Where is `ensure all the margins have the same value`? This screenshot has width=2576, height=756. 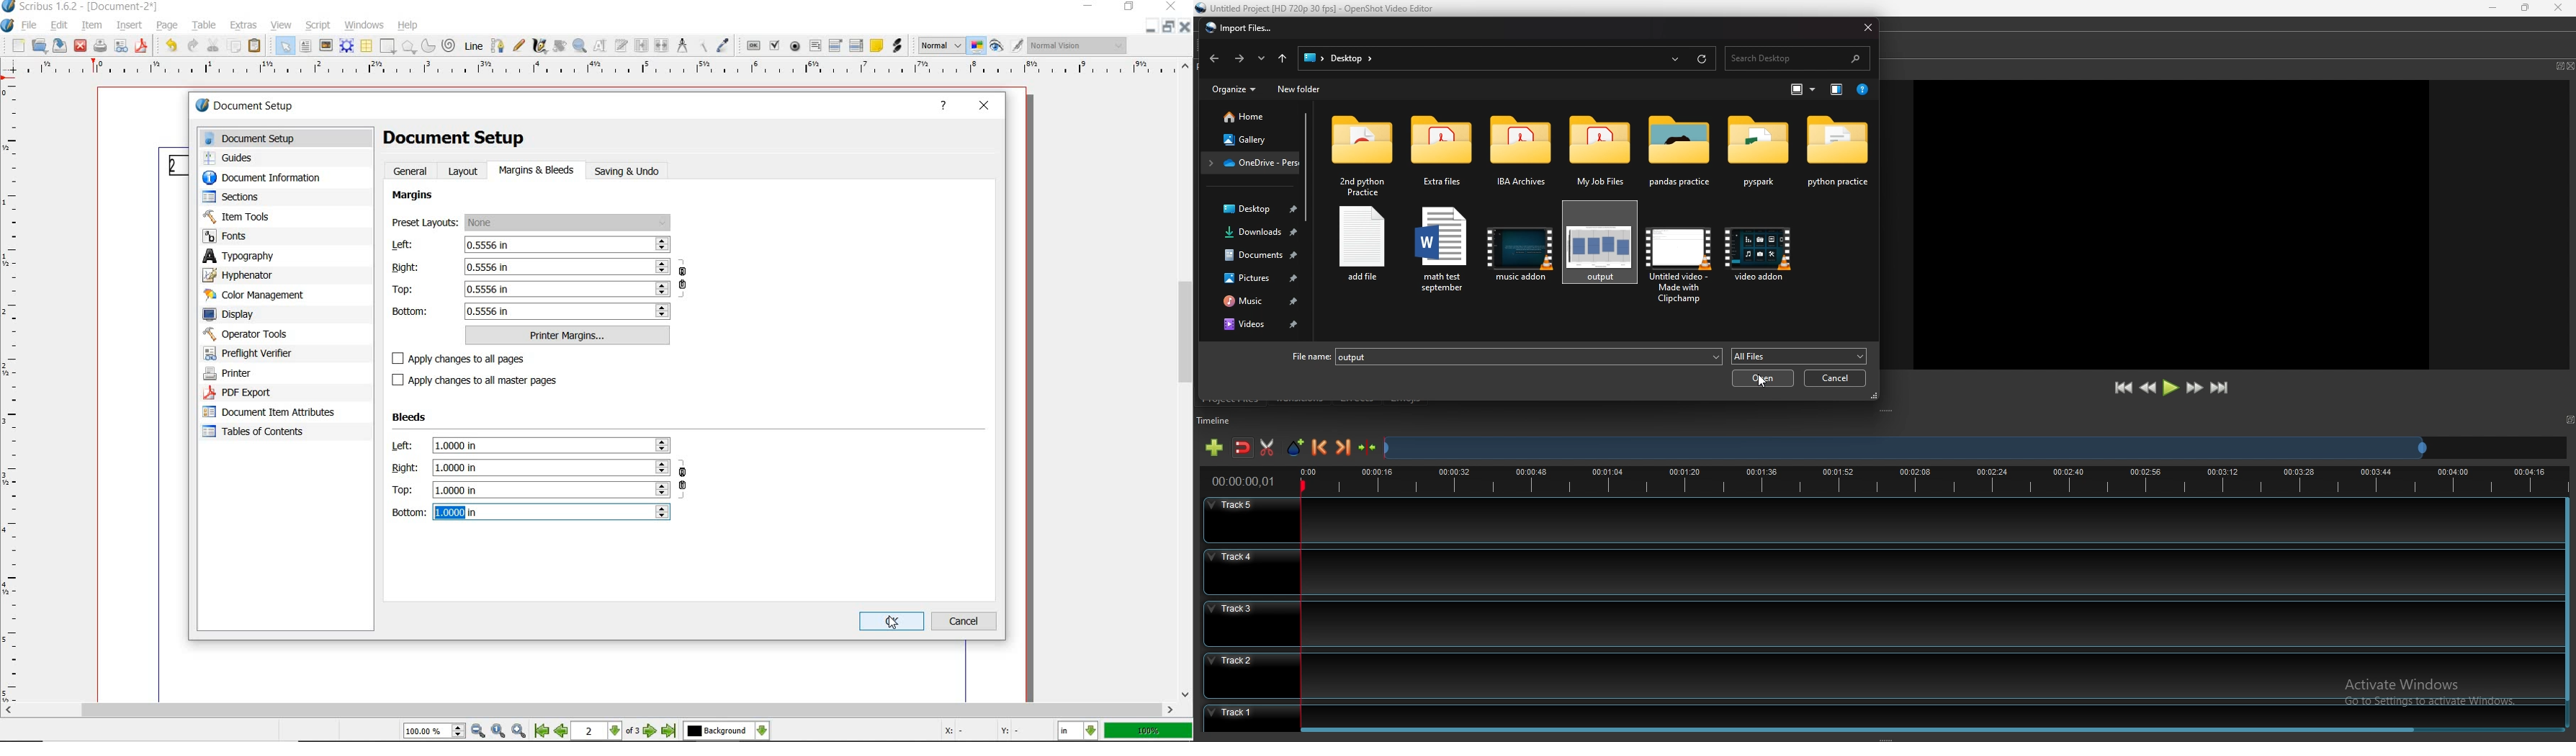 ensure all the margins have the same value is located at coordinates (684, 281).